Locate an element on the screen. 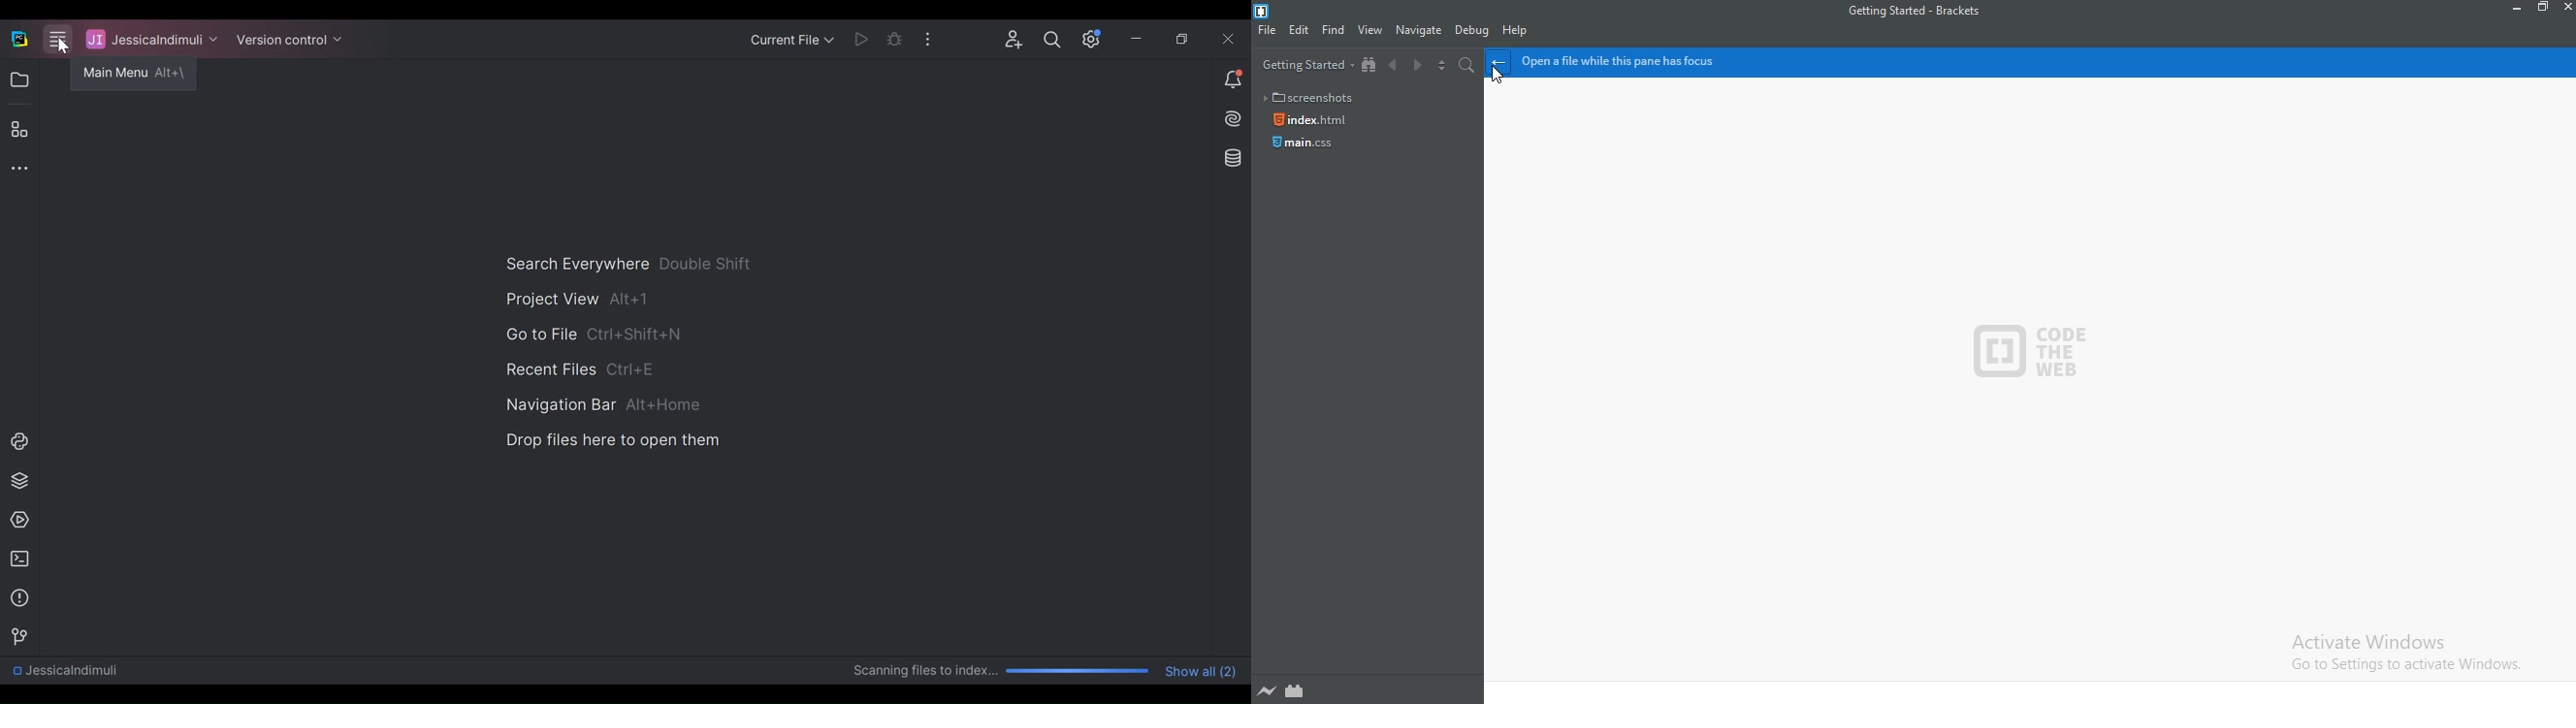 Image resolution: width=2576 pixels, height=728 pixels. Logo is located at coordinates (1260, 11).